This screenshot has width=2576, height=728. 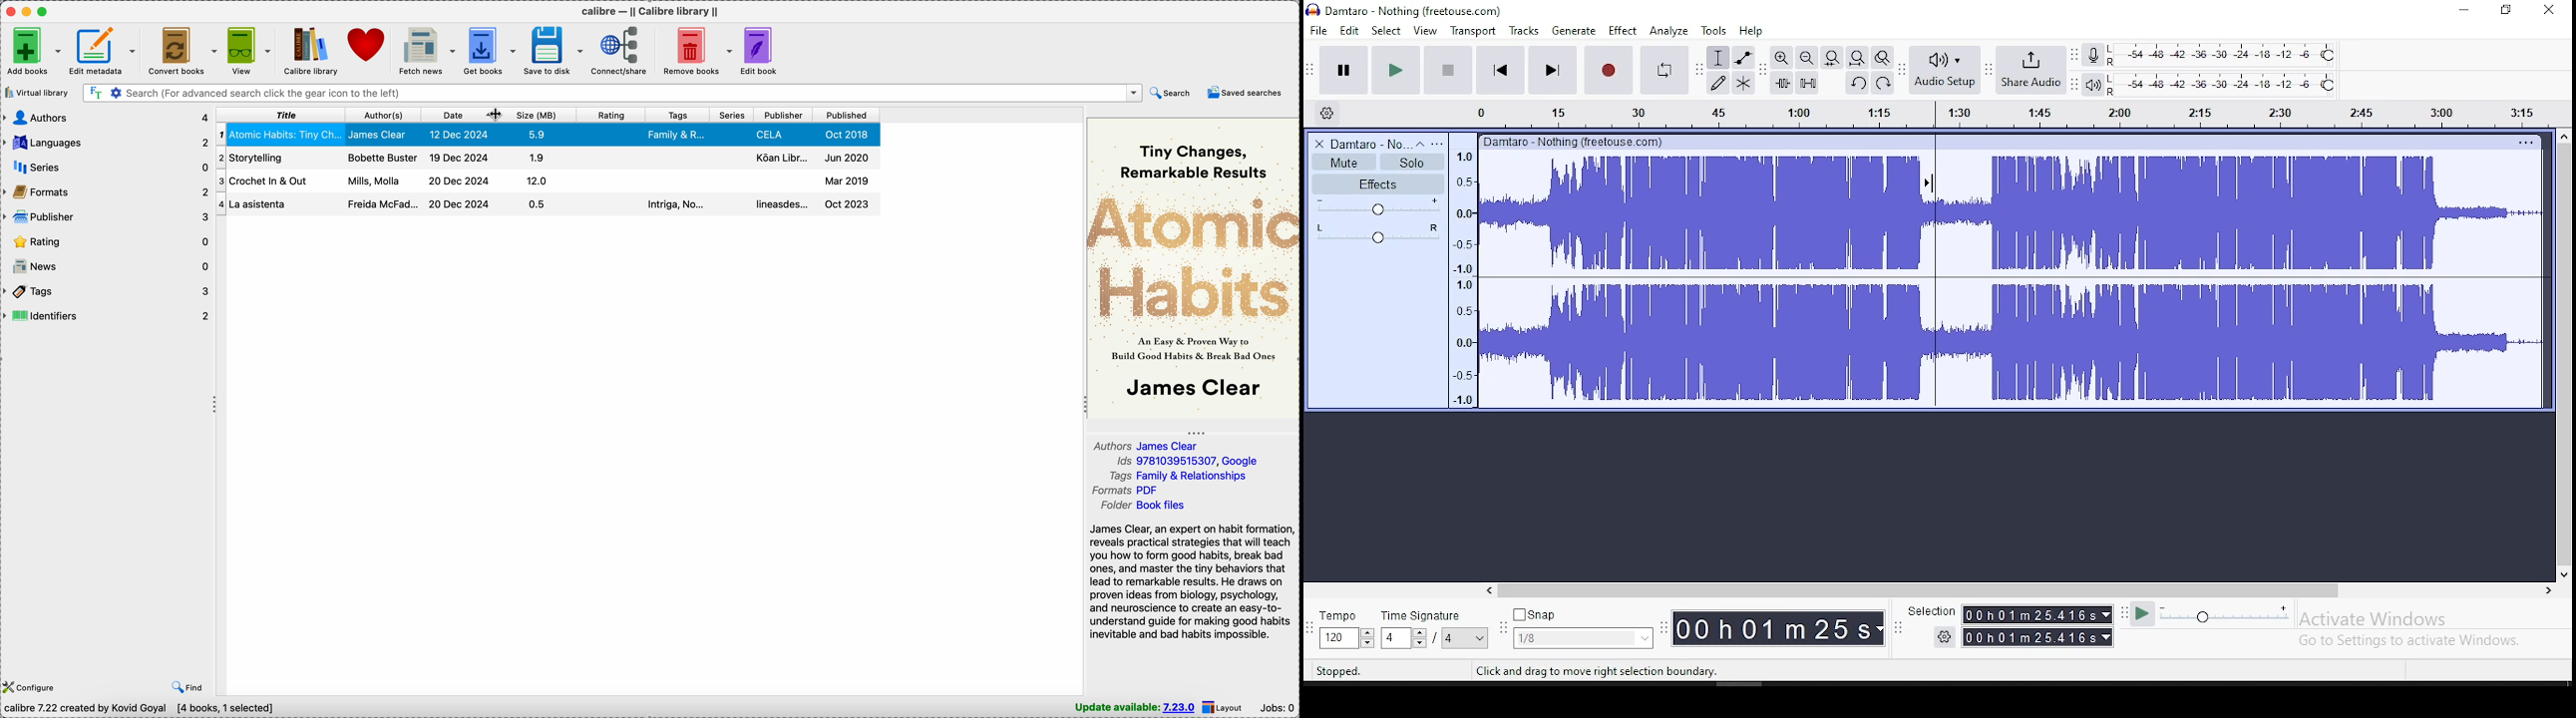 What do you see at coordinates (281, 116) in the screenshot?
I see `title` at bounding box center [281, 116].